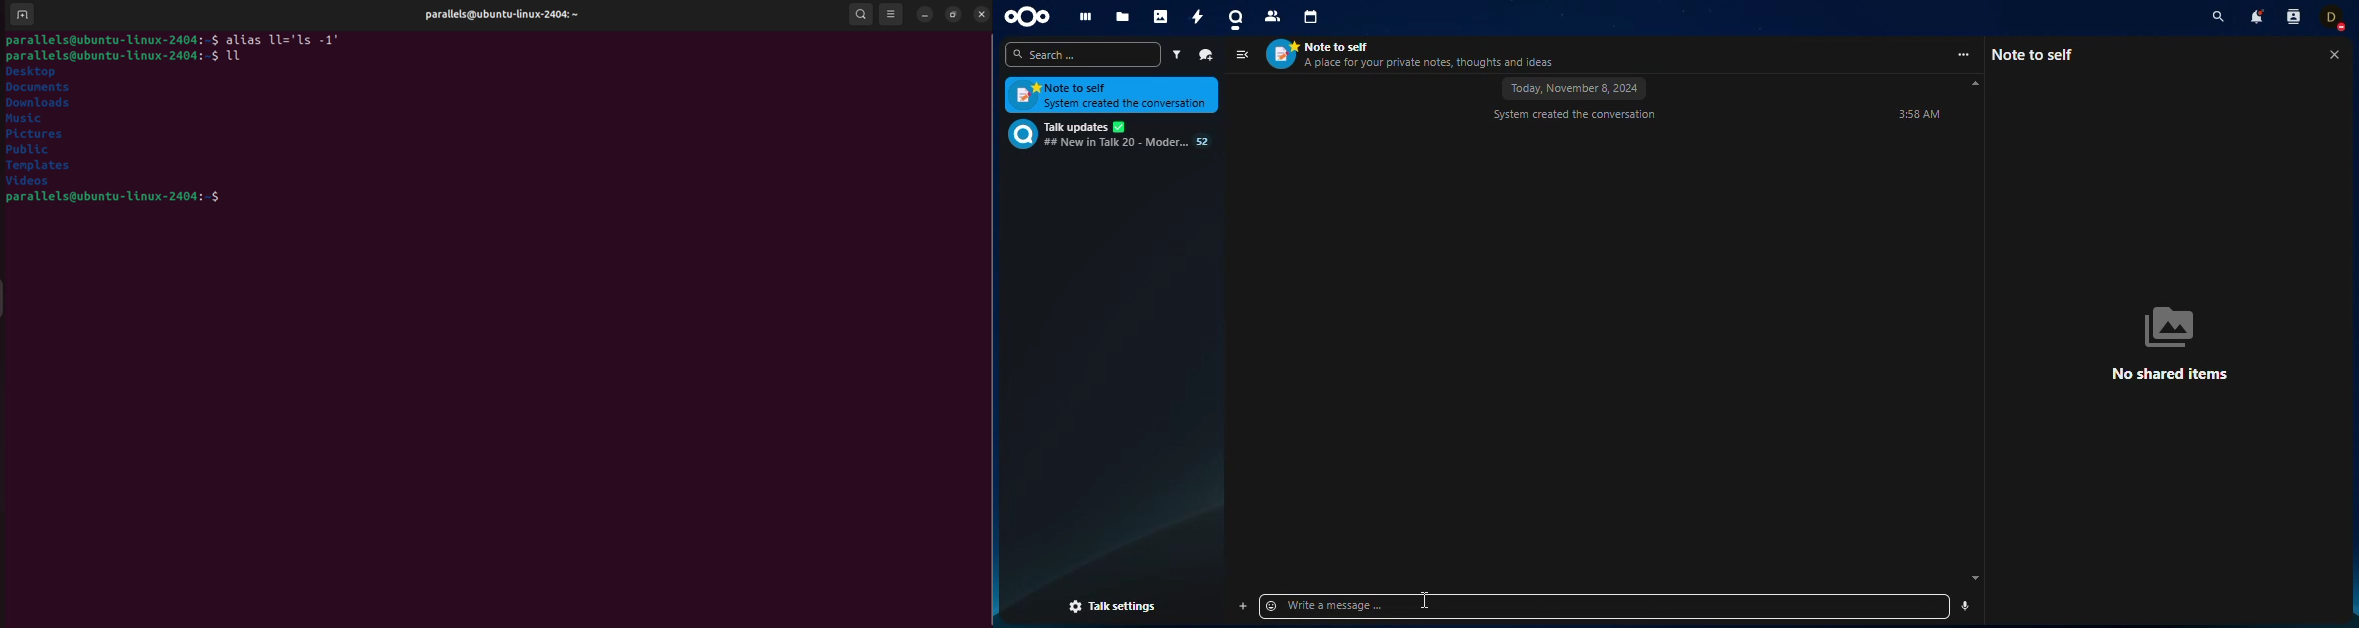 The width and height of the screenshot is (2380, 644). Describe the element at coordinates (1234, 19) in the screenshot. I see `talk` at that location.